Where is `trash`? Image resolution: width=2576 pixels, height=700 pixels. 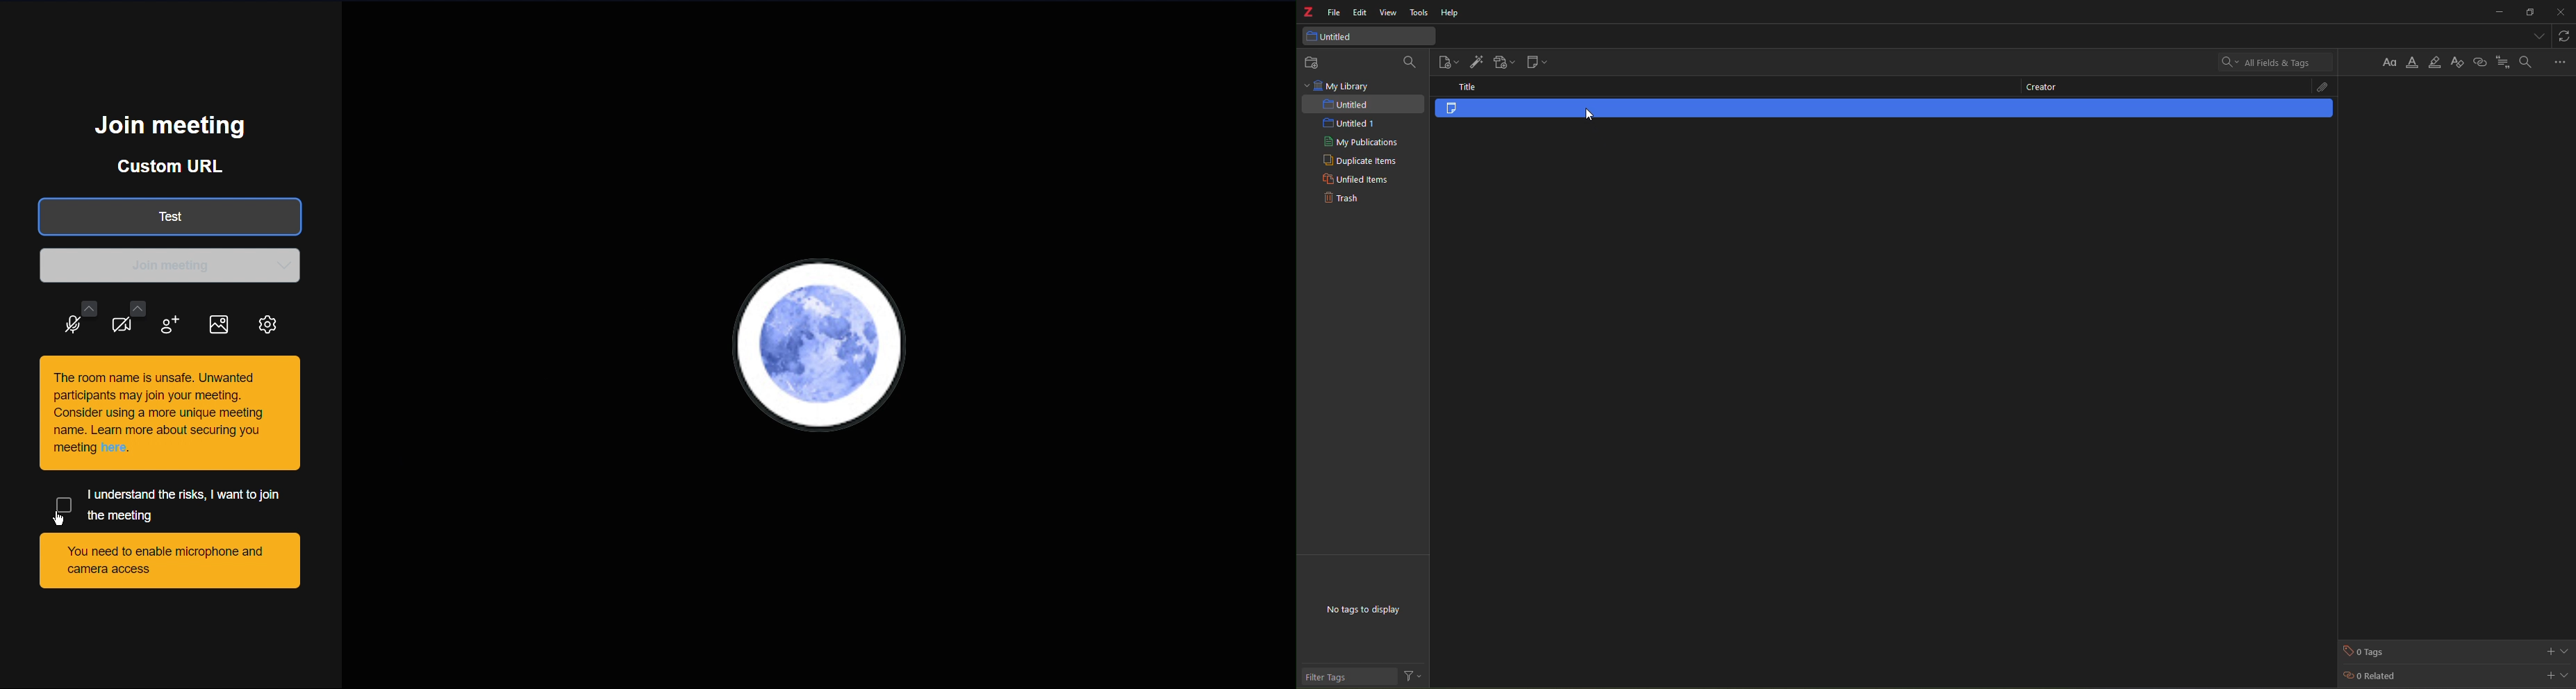
trash is located at coordinates (1340, 200).